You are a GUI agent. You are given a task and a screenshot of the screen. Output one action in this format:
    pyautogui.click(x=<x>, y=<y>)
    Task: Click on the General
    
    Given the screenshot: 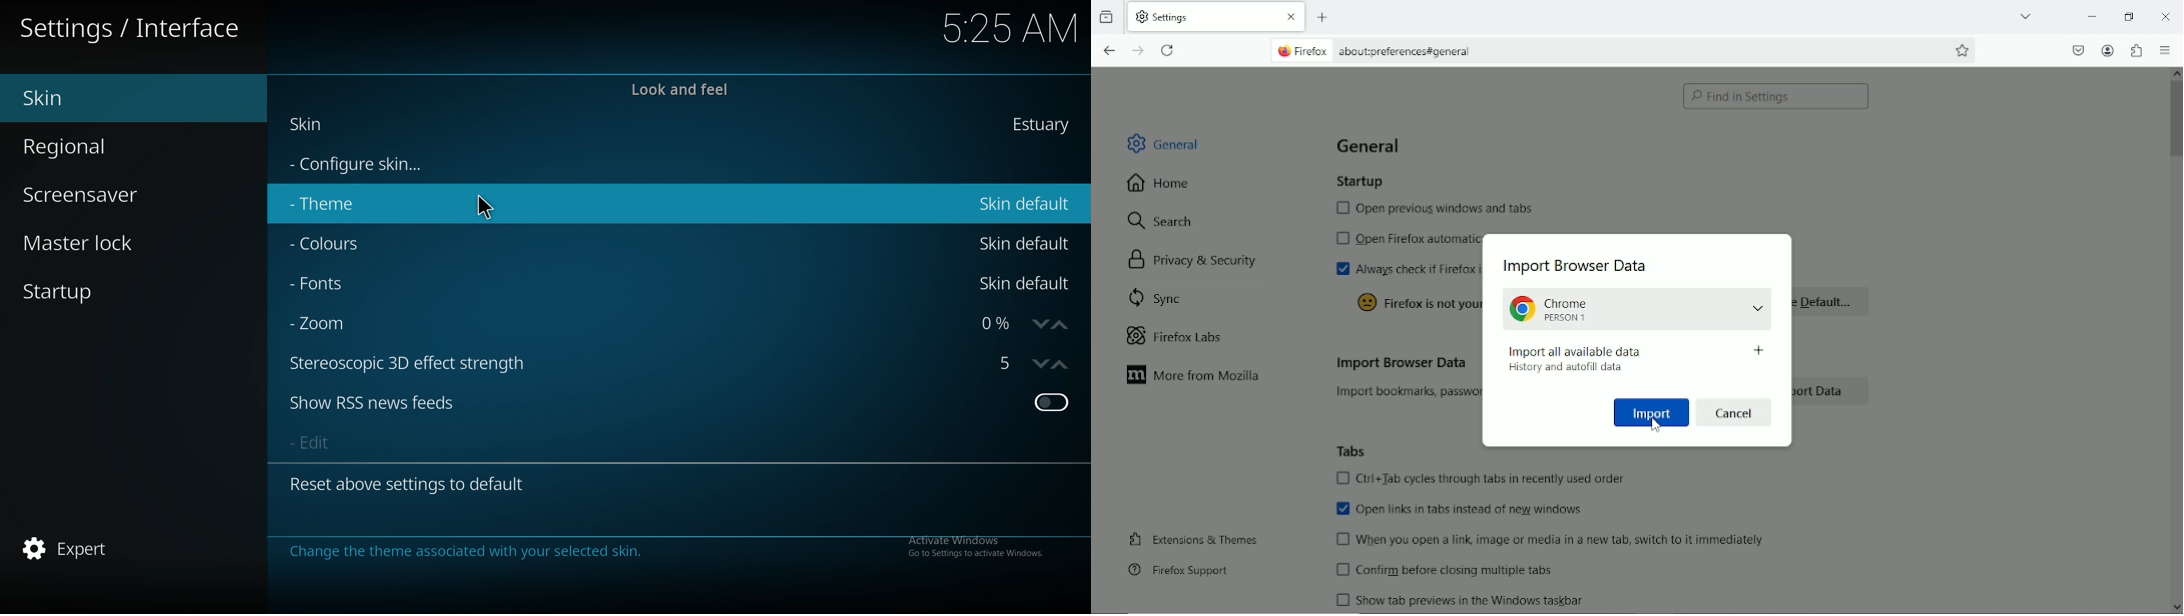 What is the action you would take?
    pyautogui.click(x=1166, y=141)
    